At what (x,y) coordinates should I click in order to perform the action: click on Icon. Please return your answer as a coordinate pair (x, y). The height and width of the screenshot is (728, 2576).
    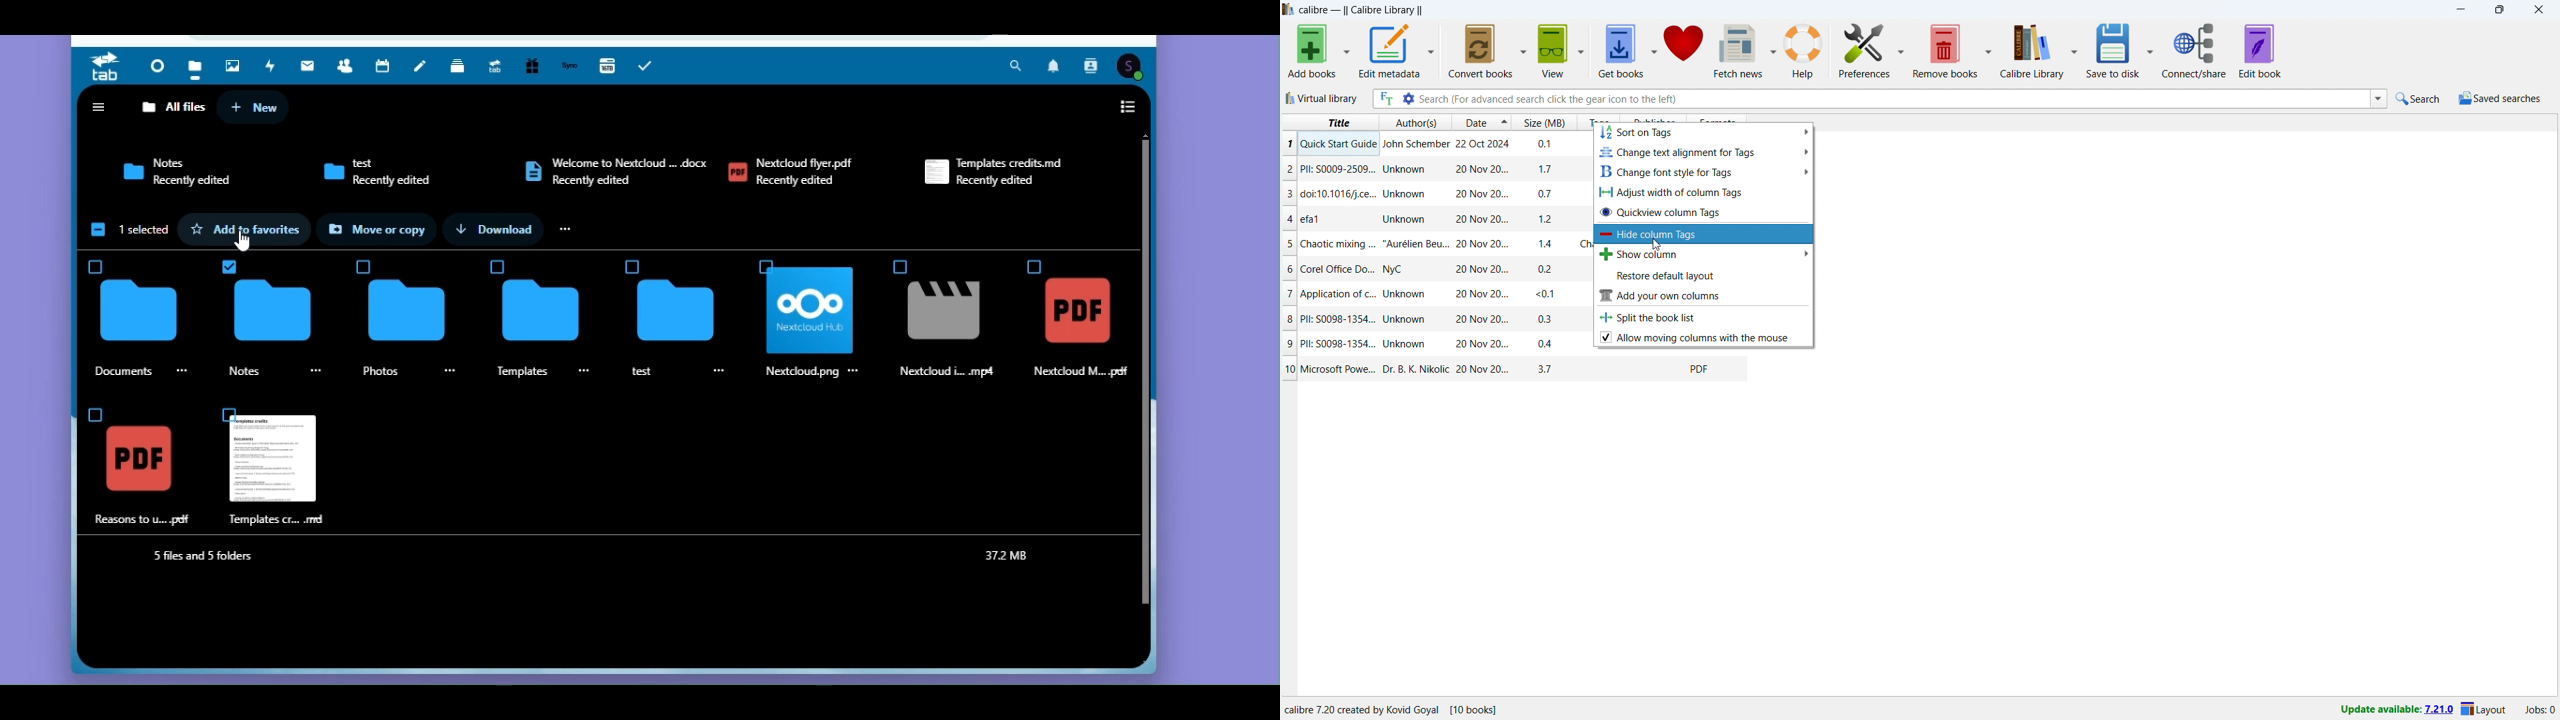
    Looking at the image, I should click on (934, 175).